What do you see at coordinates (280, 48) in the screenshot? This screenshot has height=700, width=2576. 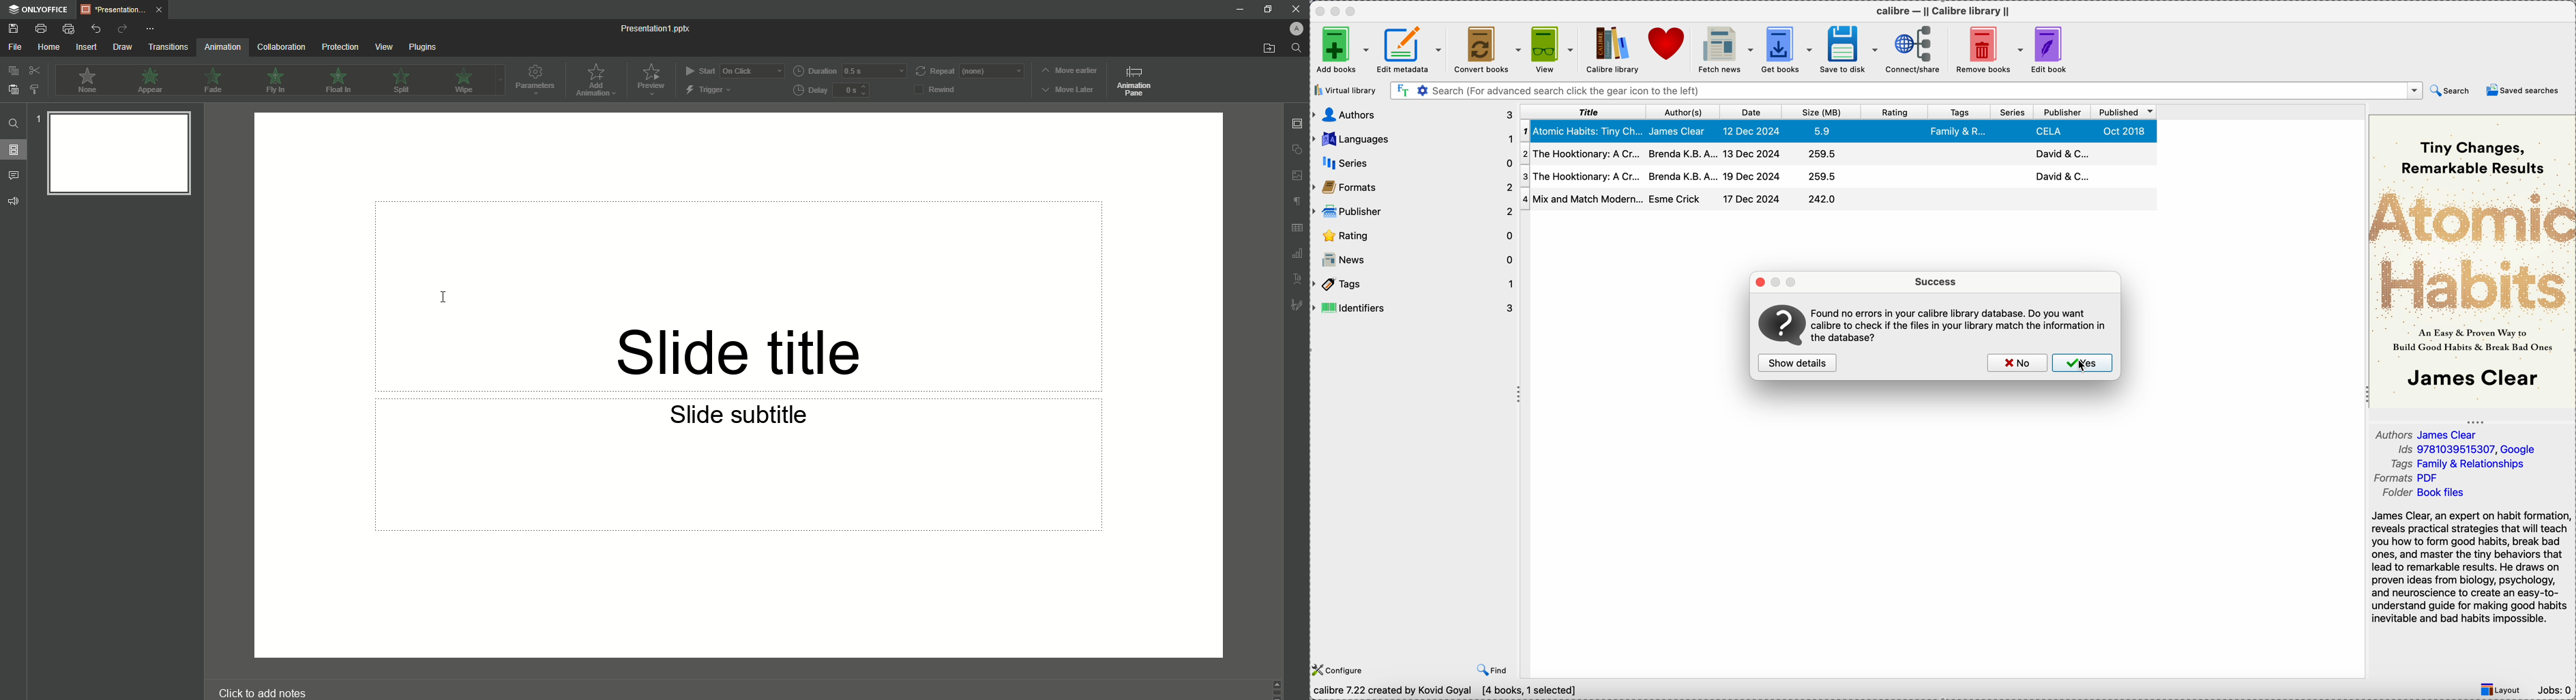 I see `Collaboration` at bounding box center [280, 48].